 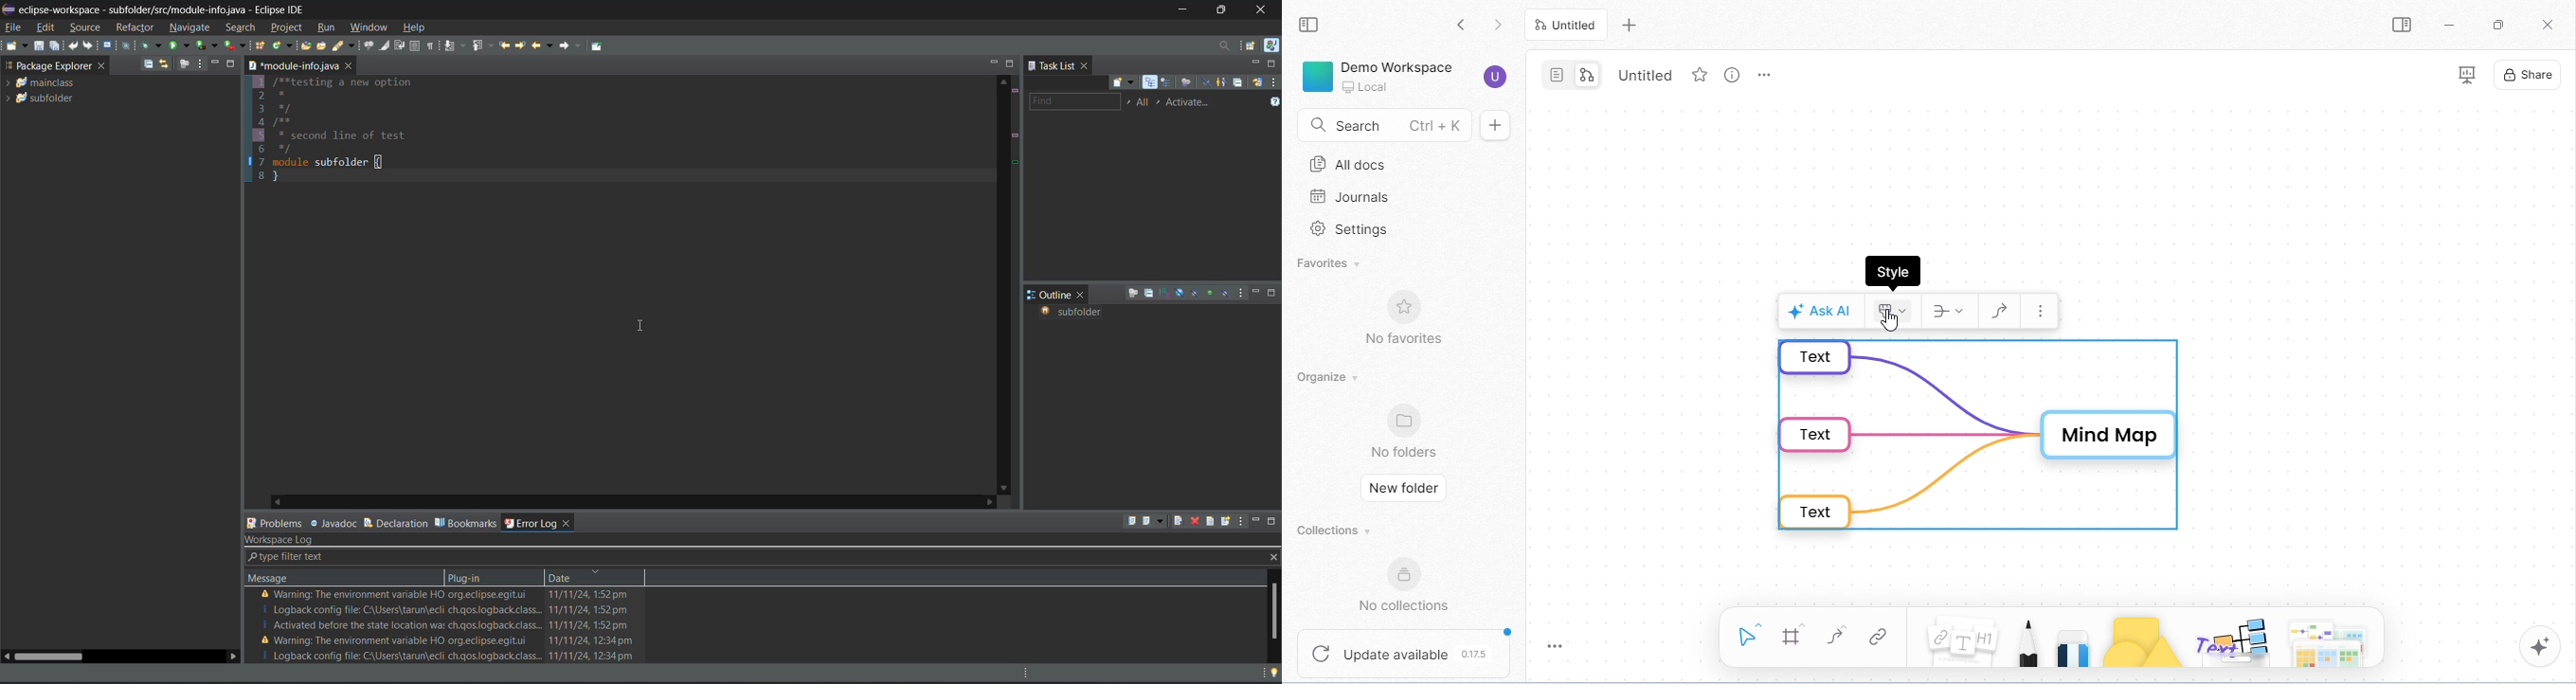 I want to click on note, so click(x=1960, y=637).